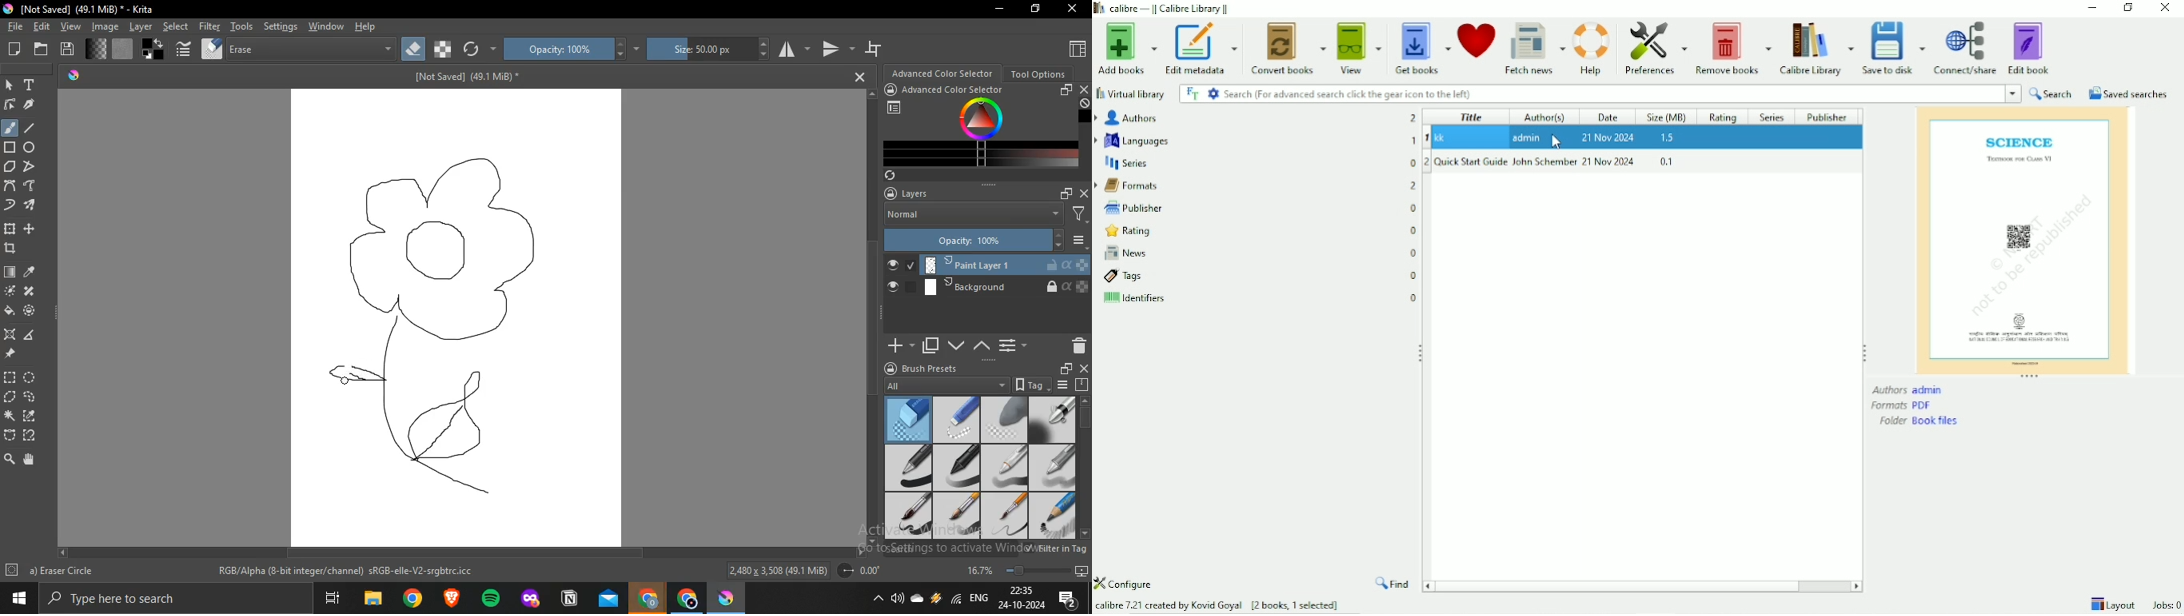  What do you see at coordinates (1085, 369) in the screenshot?
I see `close` at bounding box center [1085, 369].